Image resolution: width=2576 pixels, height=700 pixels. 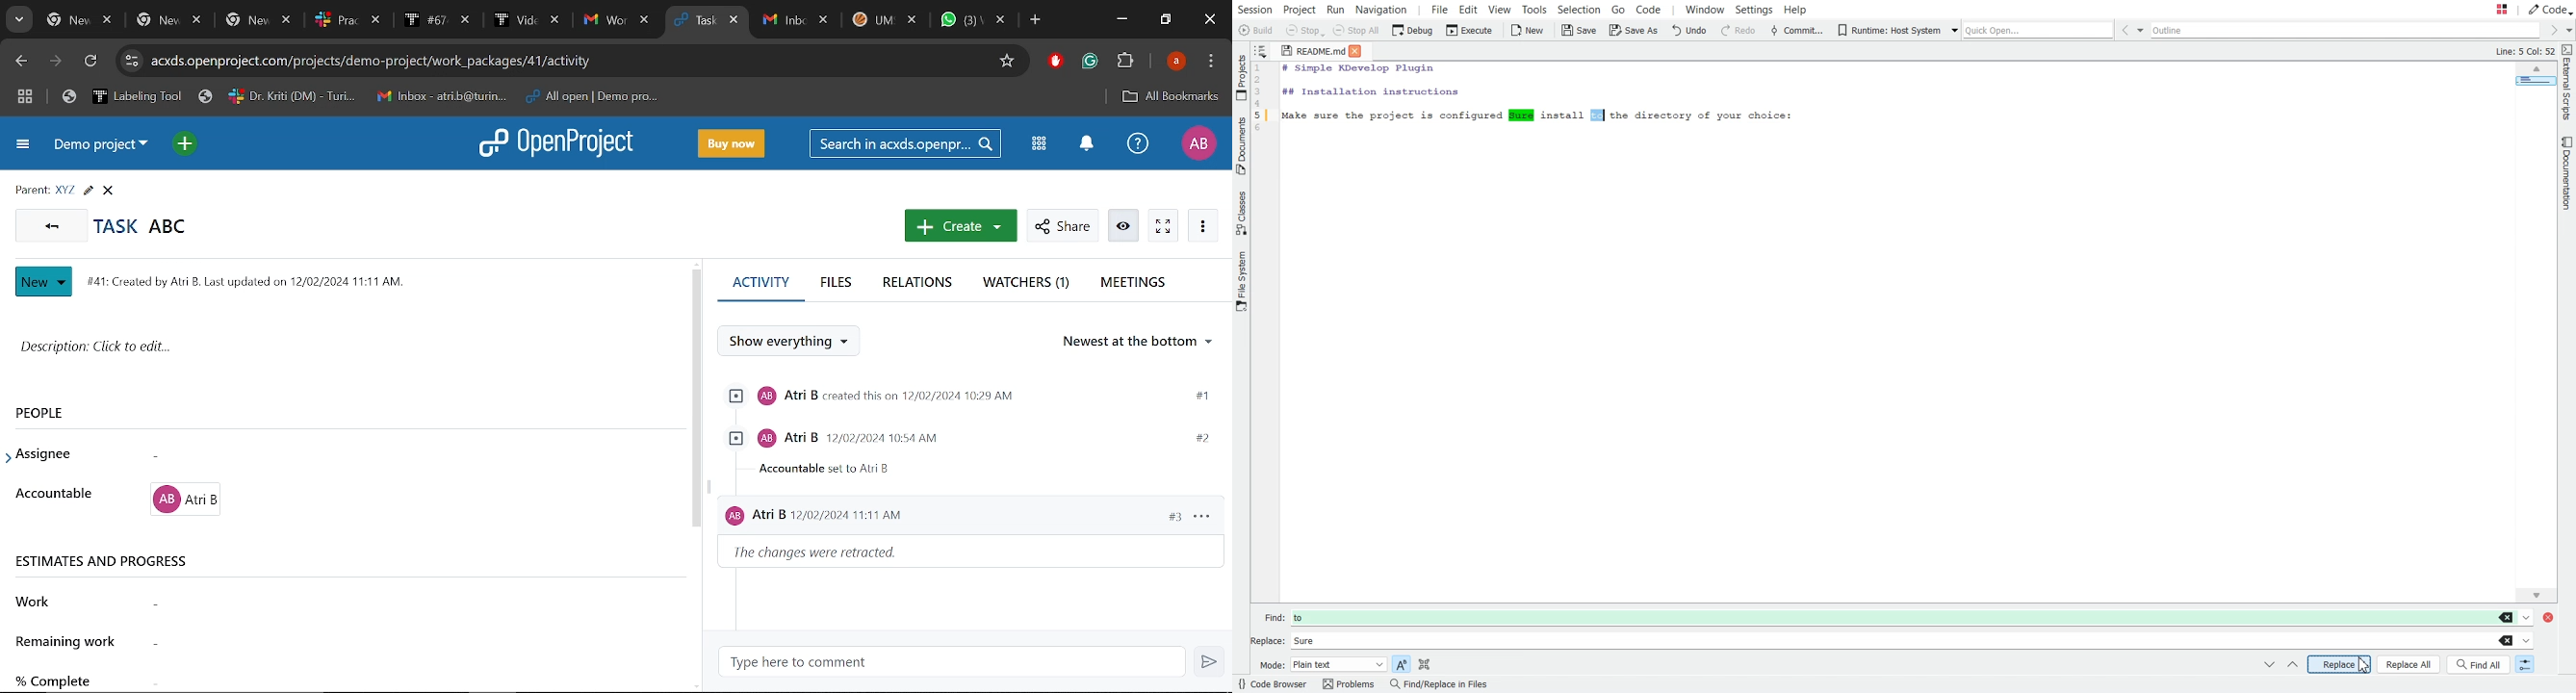 What do you see at coordinates (1738, 31) in the screenshot?
I see `Redo` at bounding box center [1738, 31].